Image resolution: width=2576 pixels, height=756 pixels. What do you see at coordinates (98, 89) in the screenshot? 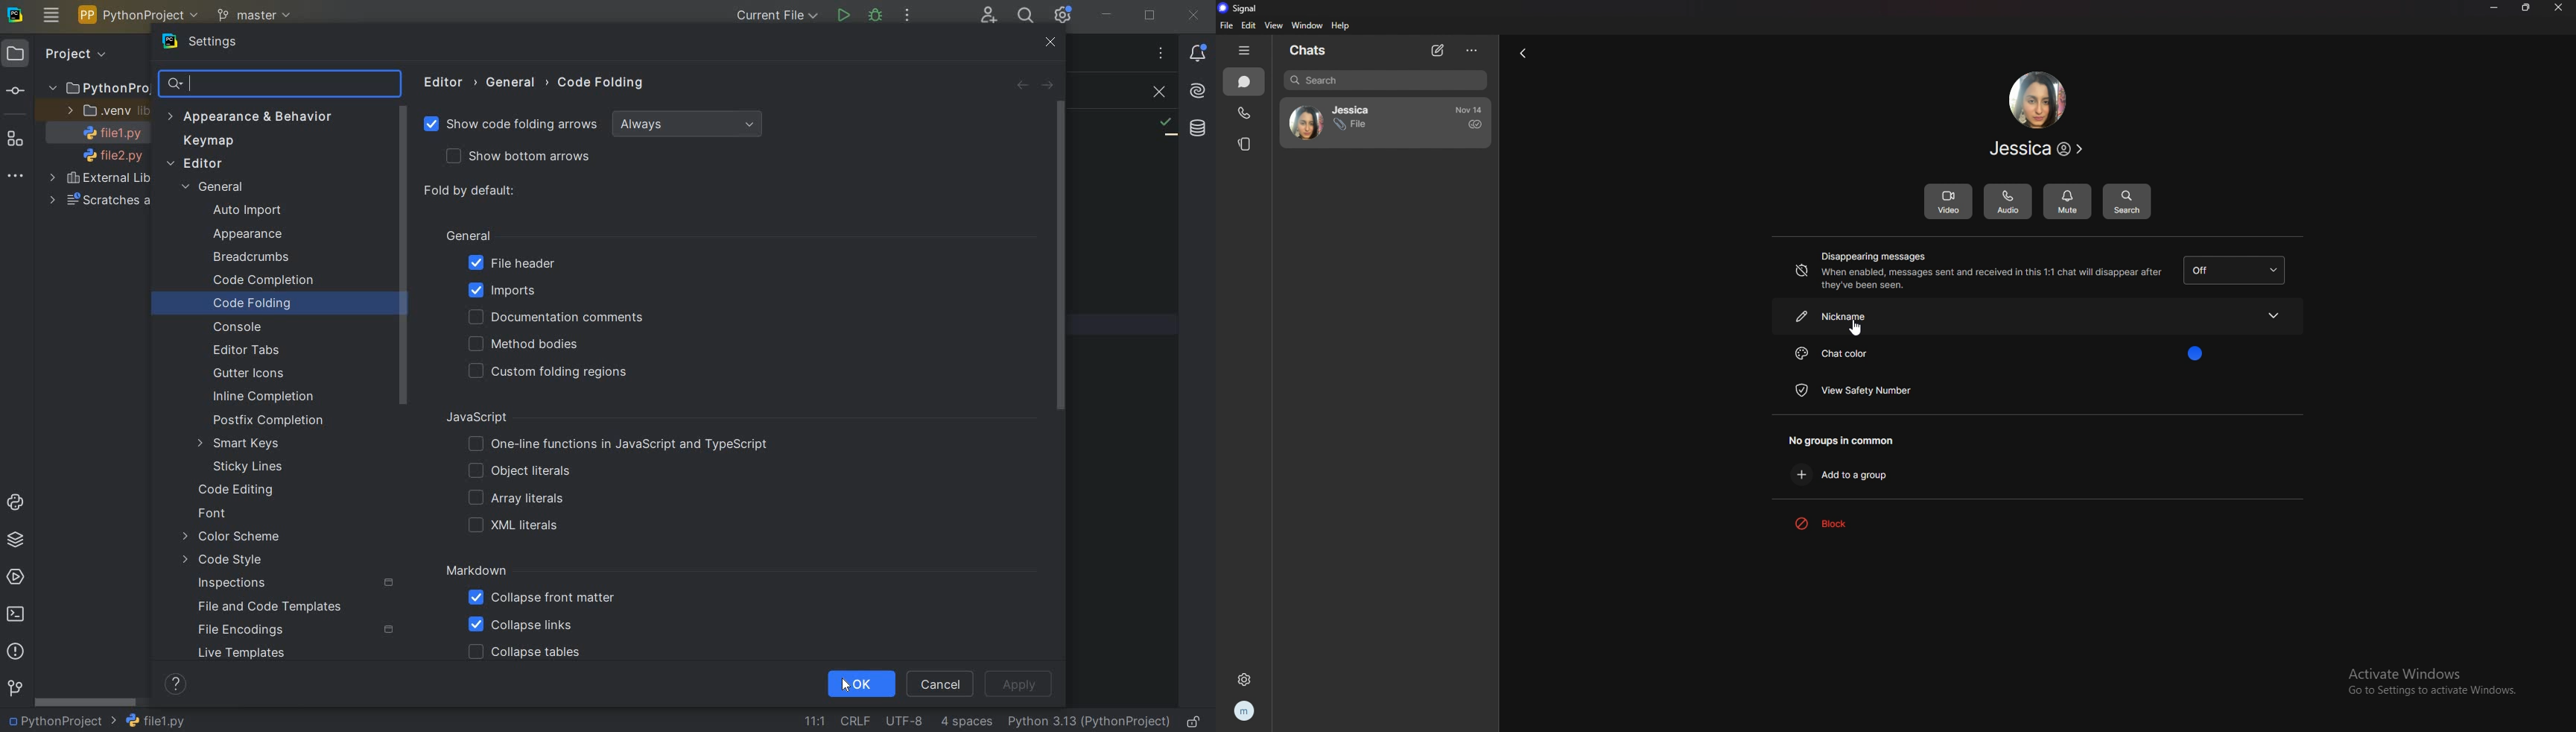
I see `PythonProject` at bounding box center [98, 89].